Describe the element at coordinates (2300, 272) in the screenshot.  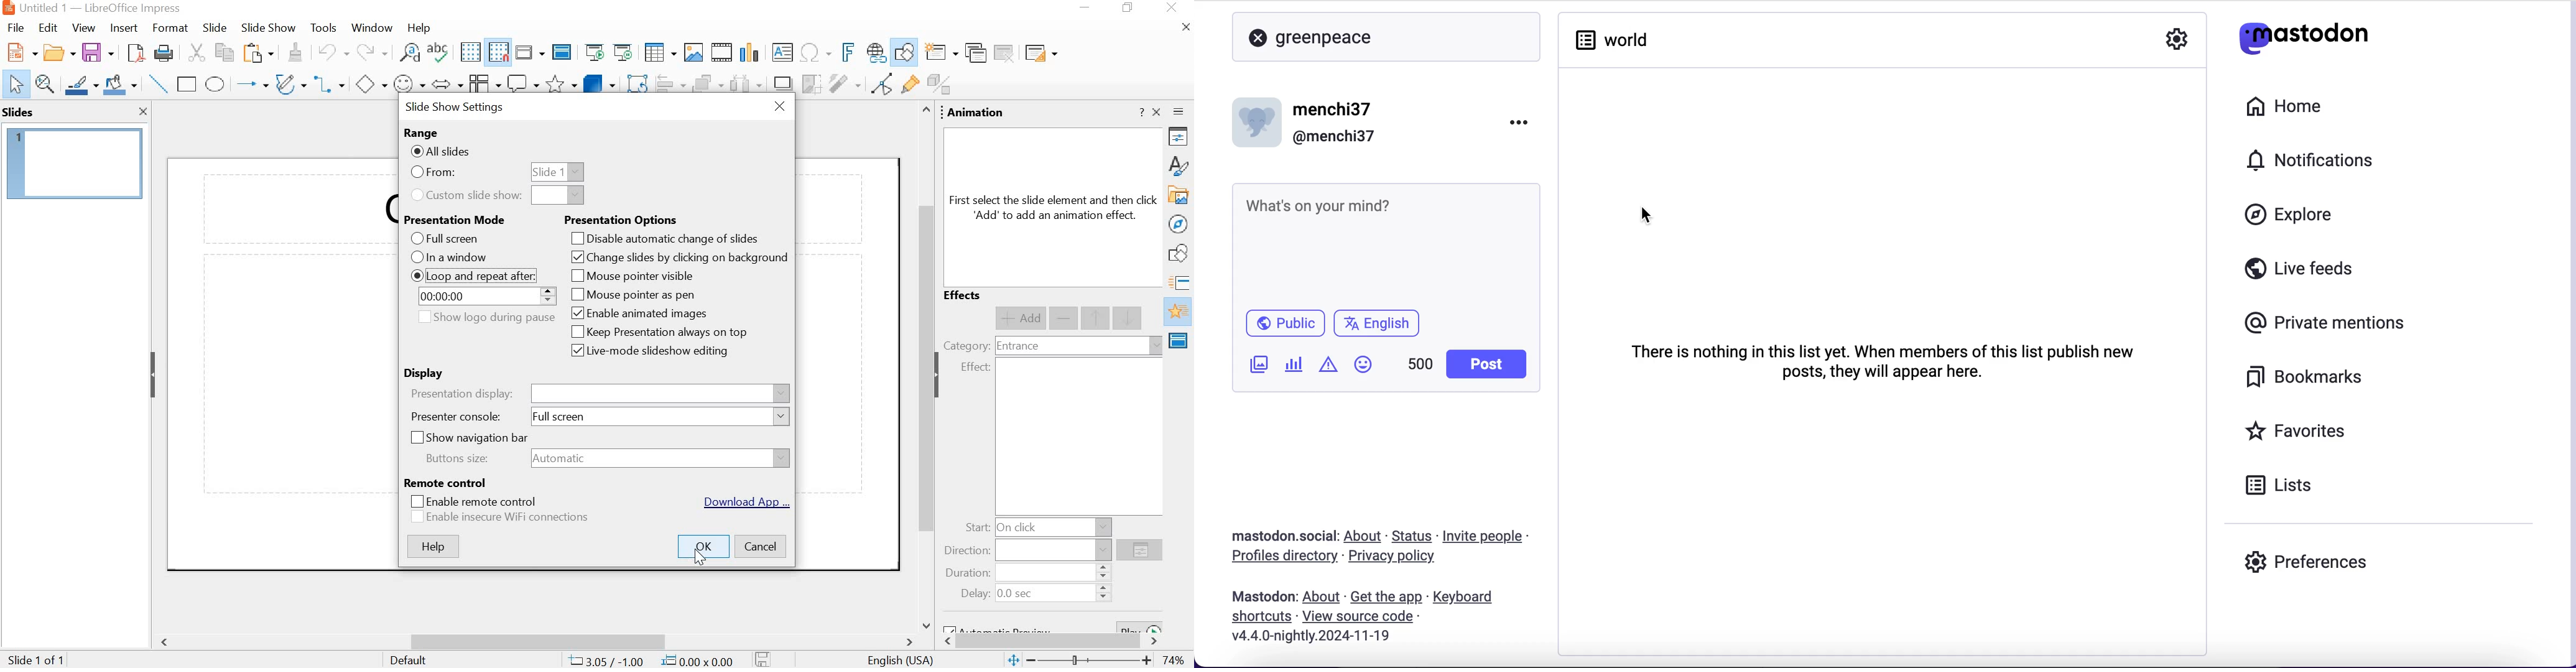
I see `live feeds` at that location.